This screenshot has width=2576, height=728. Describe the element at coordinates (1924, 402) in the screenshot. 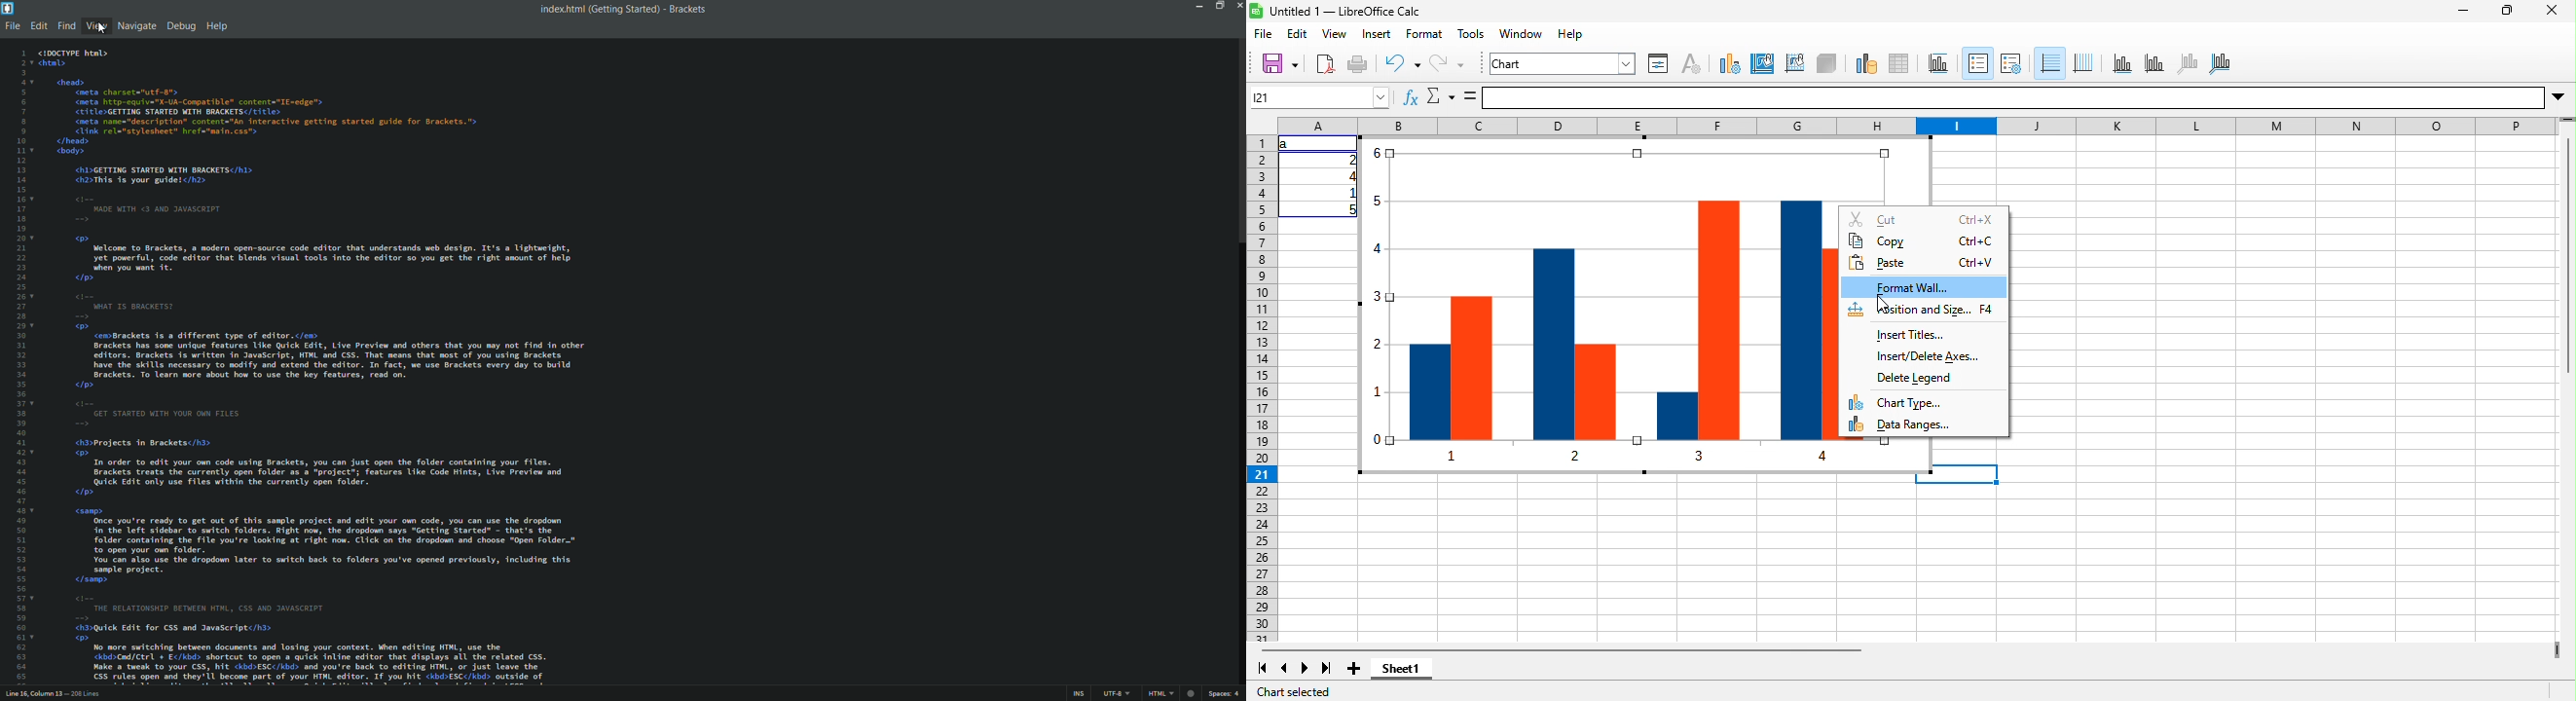

I see `chat type` at that location.